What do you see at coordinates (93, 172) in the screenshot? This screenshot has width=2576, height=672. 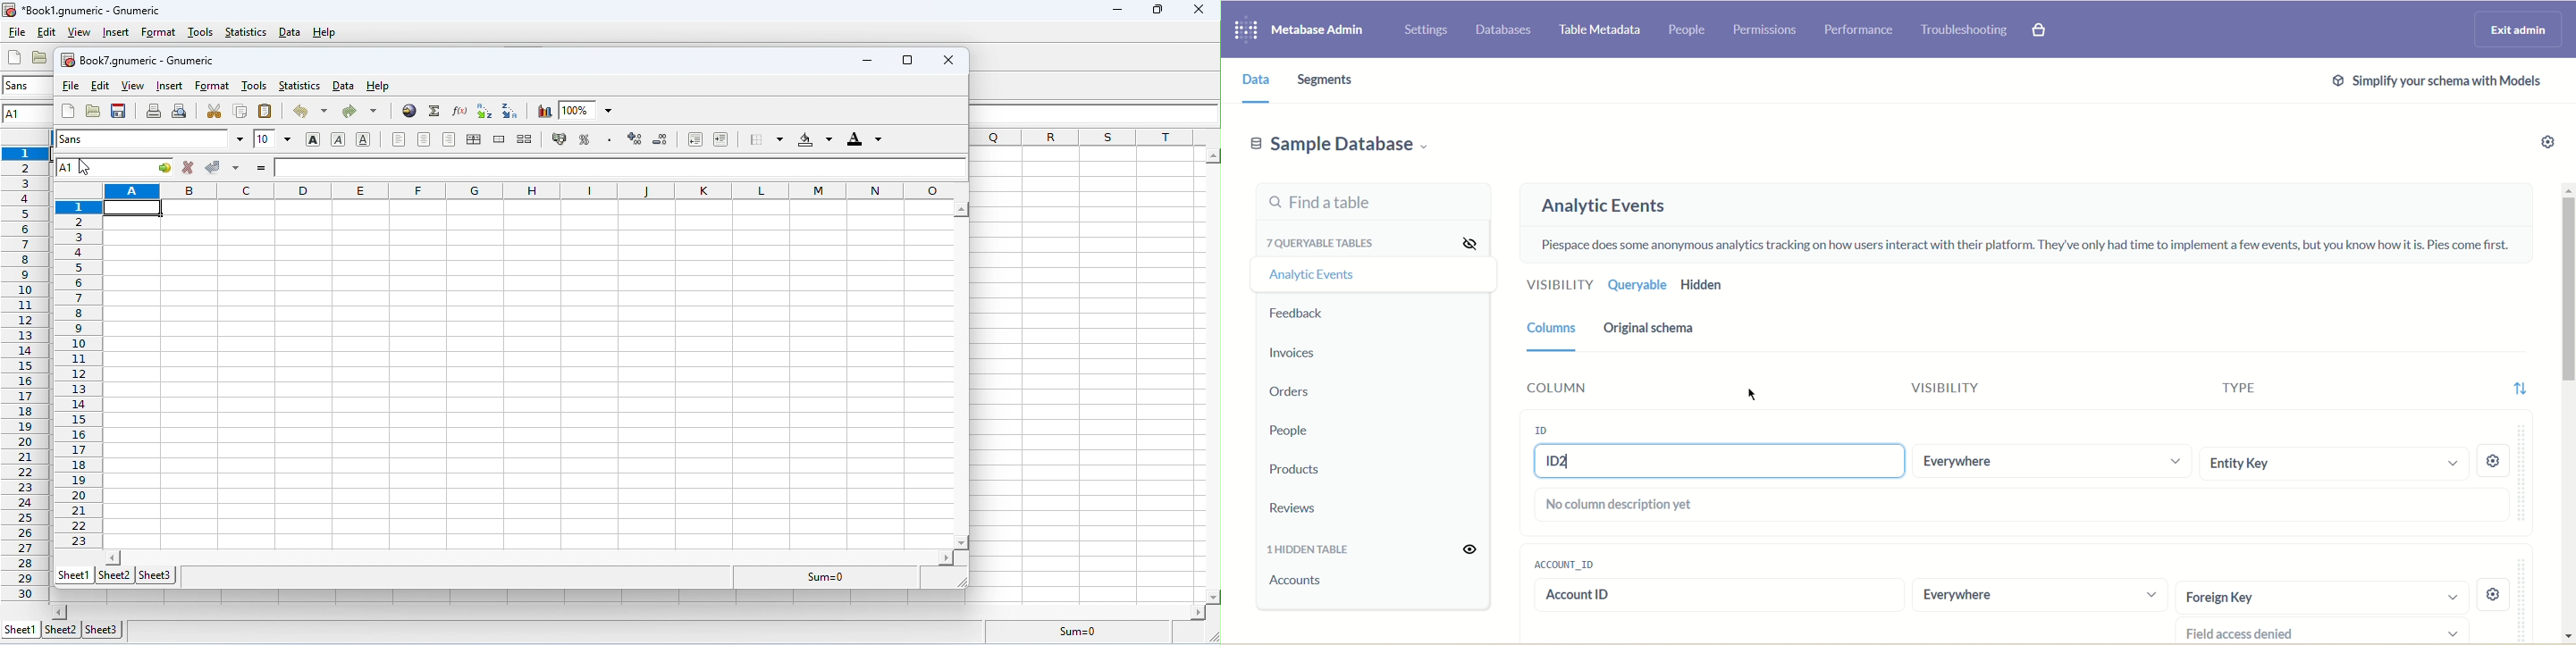 I see `cursor` at bounding box center [93, 172].